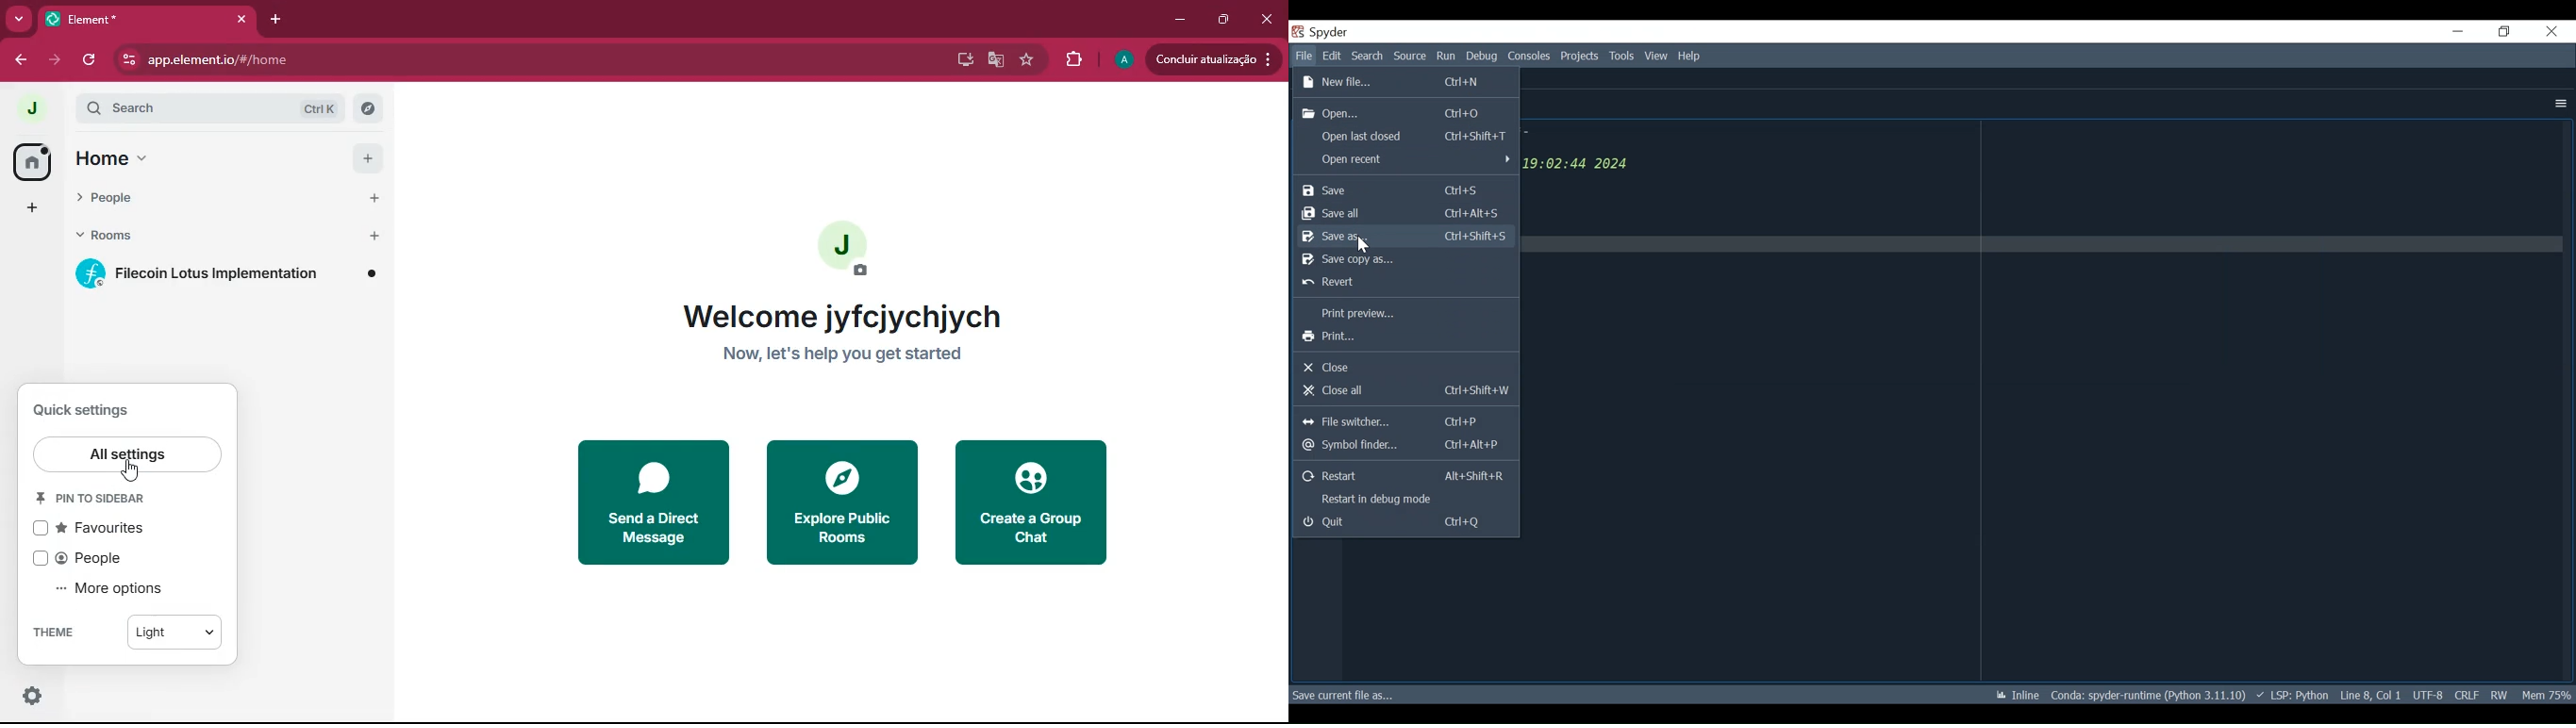 This screenshot has height=728, width=2576. Describe the element at coordinates (275, 20) in the screenshot. I see `add tab` at that location.